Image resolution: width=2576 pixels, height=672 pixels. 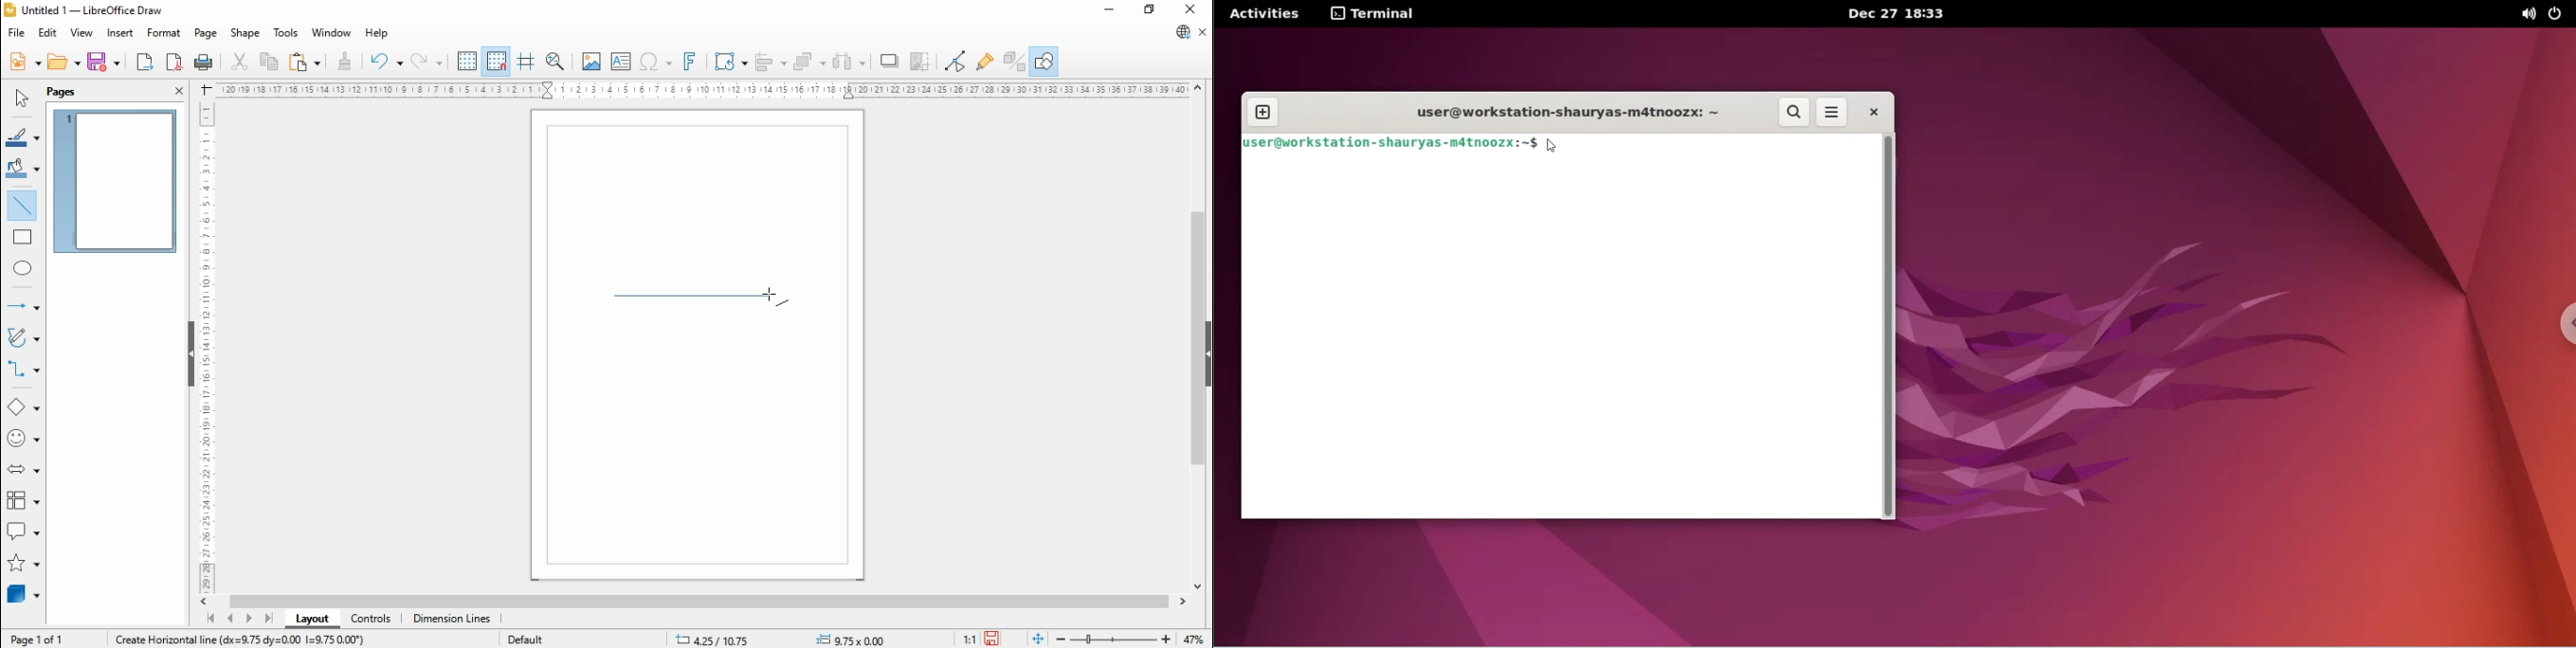 What do you see at coordinates (207, 63) in the screenshot?
I see `print` at bounding box center [207, 63].